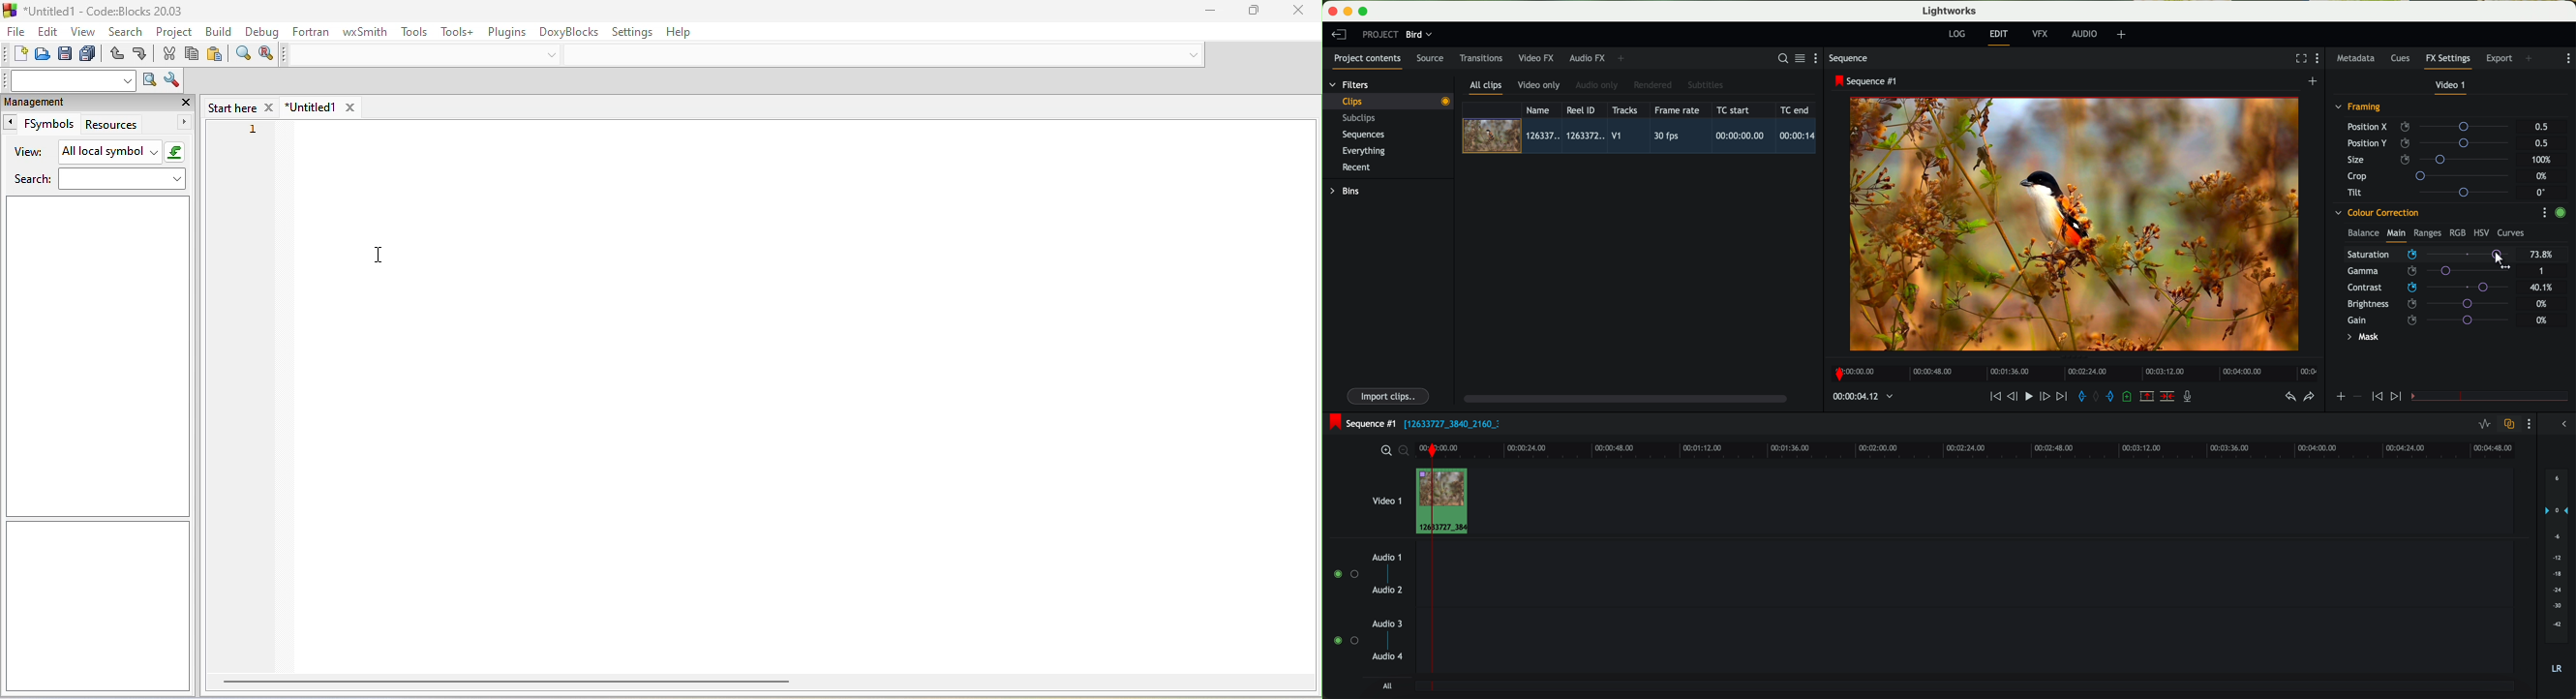 This screenshot has width=2576, height=700. I want to click on project, so click(1380, 34).